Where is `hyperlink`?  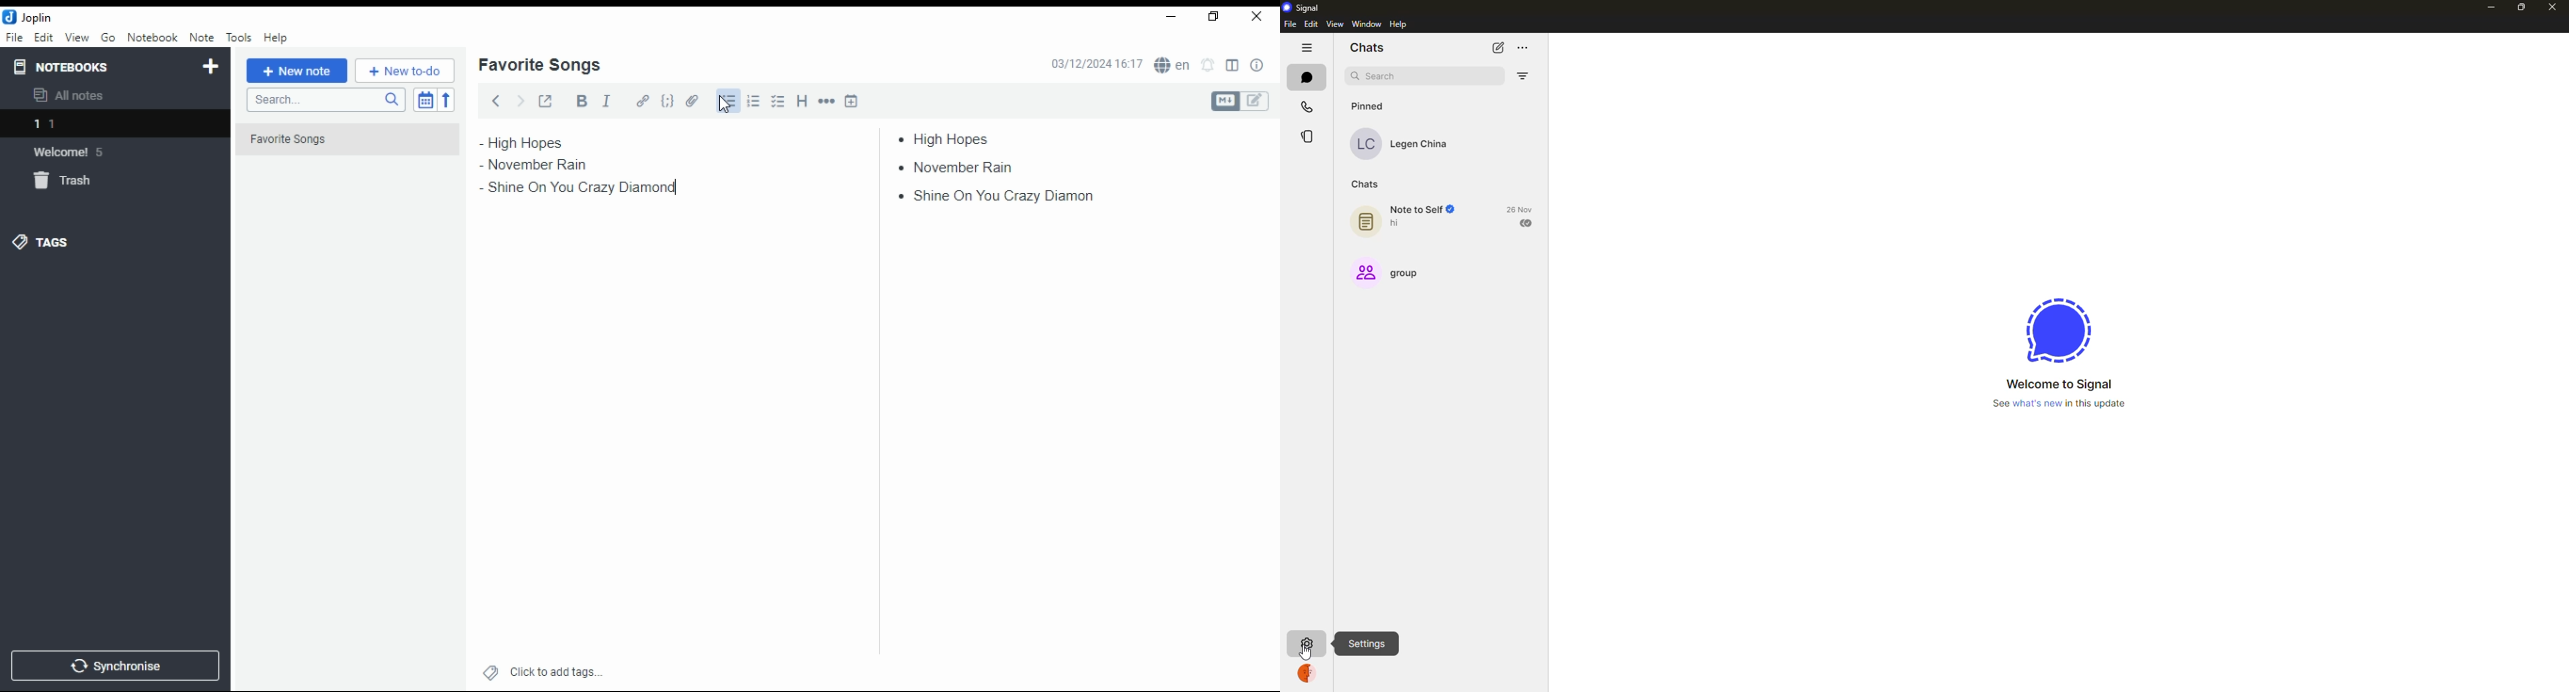
hyperlink is located at coordinates (643, 100).